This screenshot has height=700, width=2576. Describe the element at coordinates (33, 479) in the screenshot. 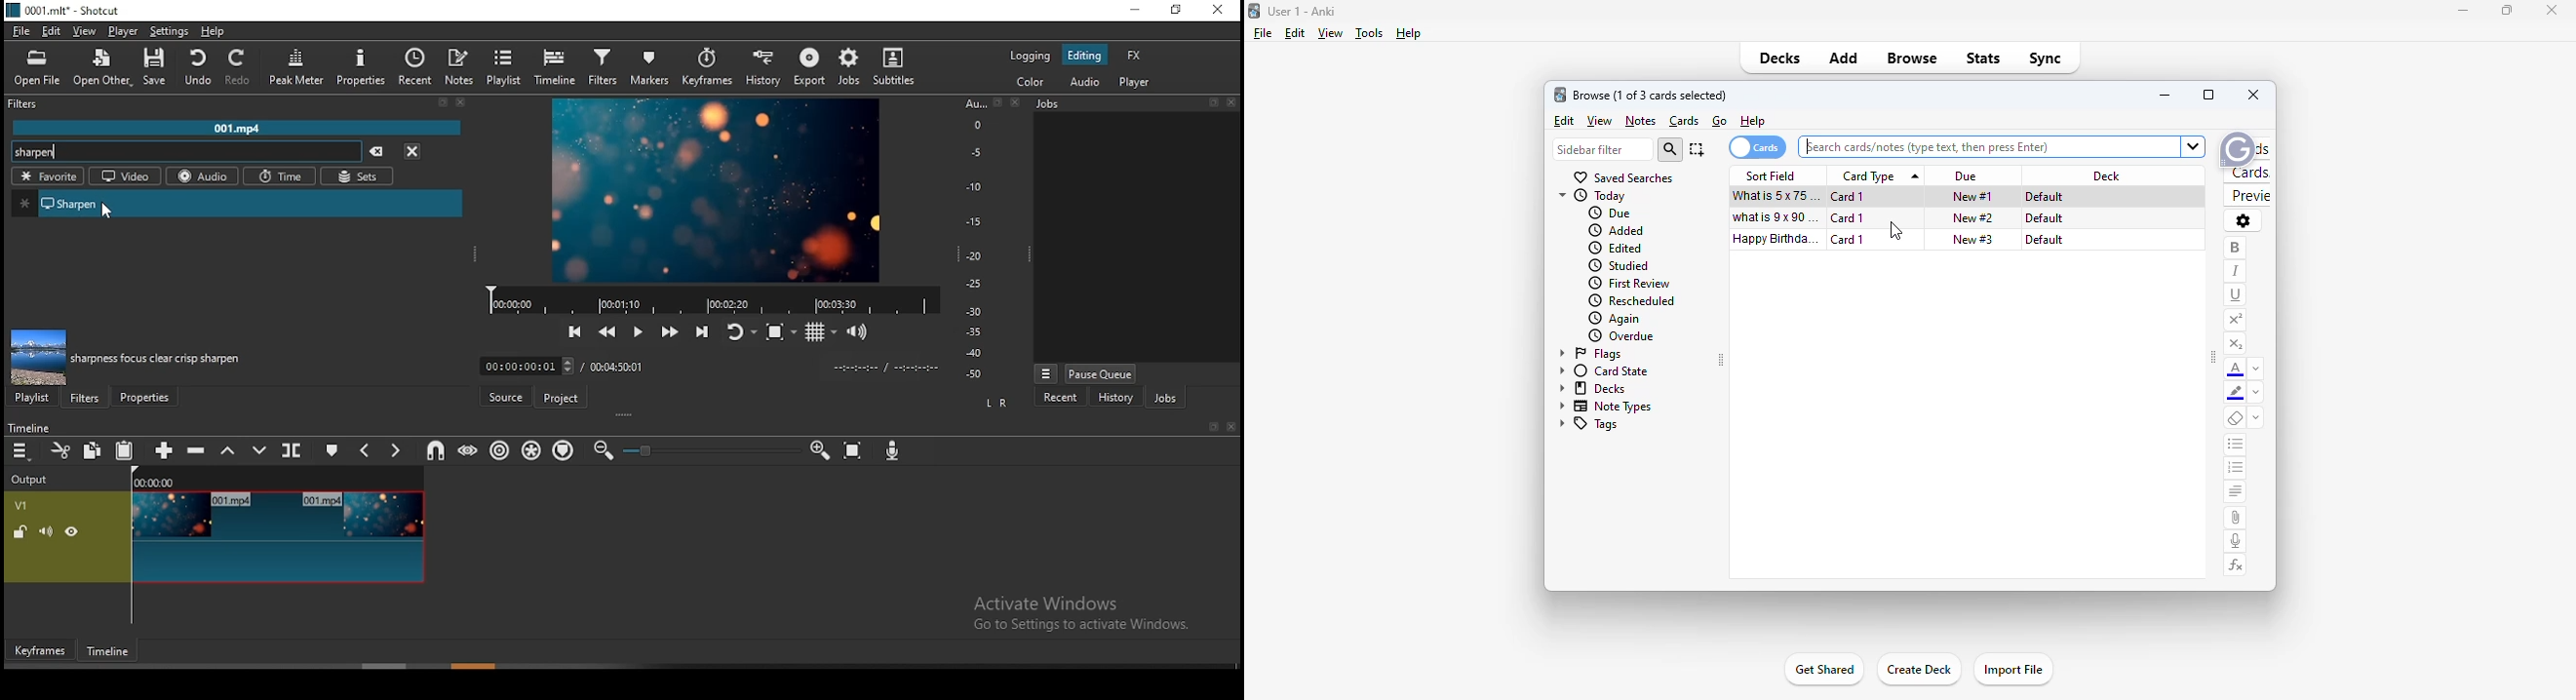

I see `Output` at that location.